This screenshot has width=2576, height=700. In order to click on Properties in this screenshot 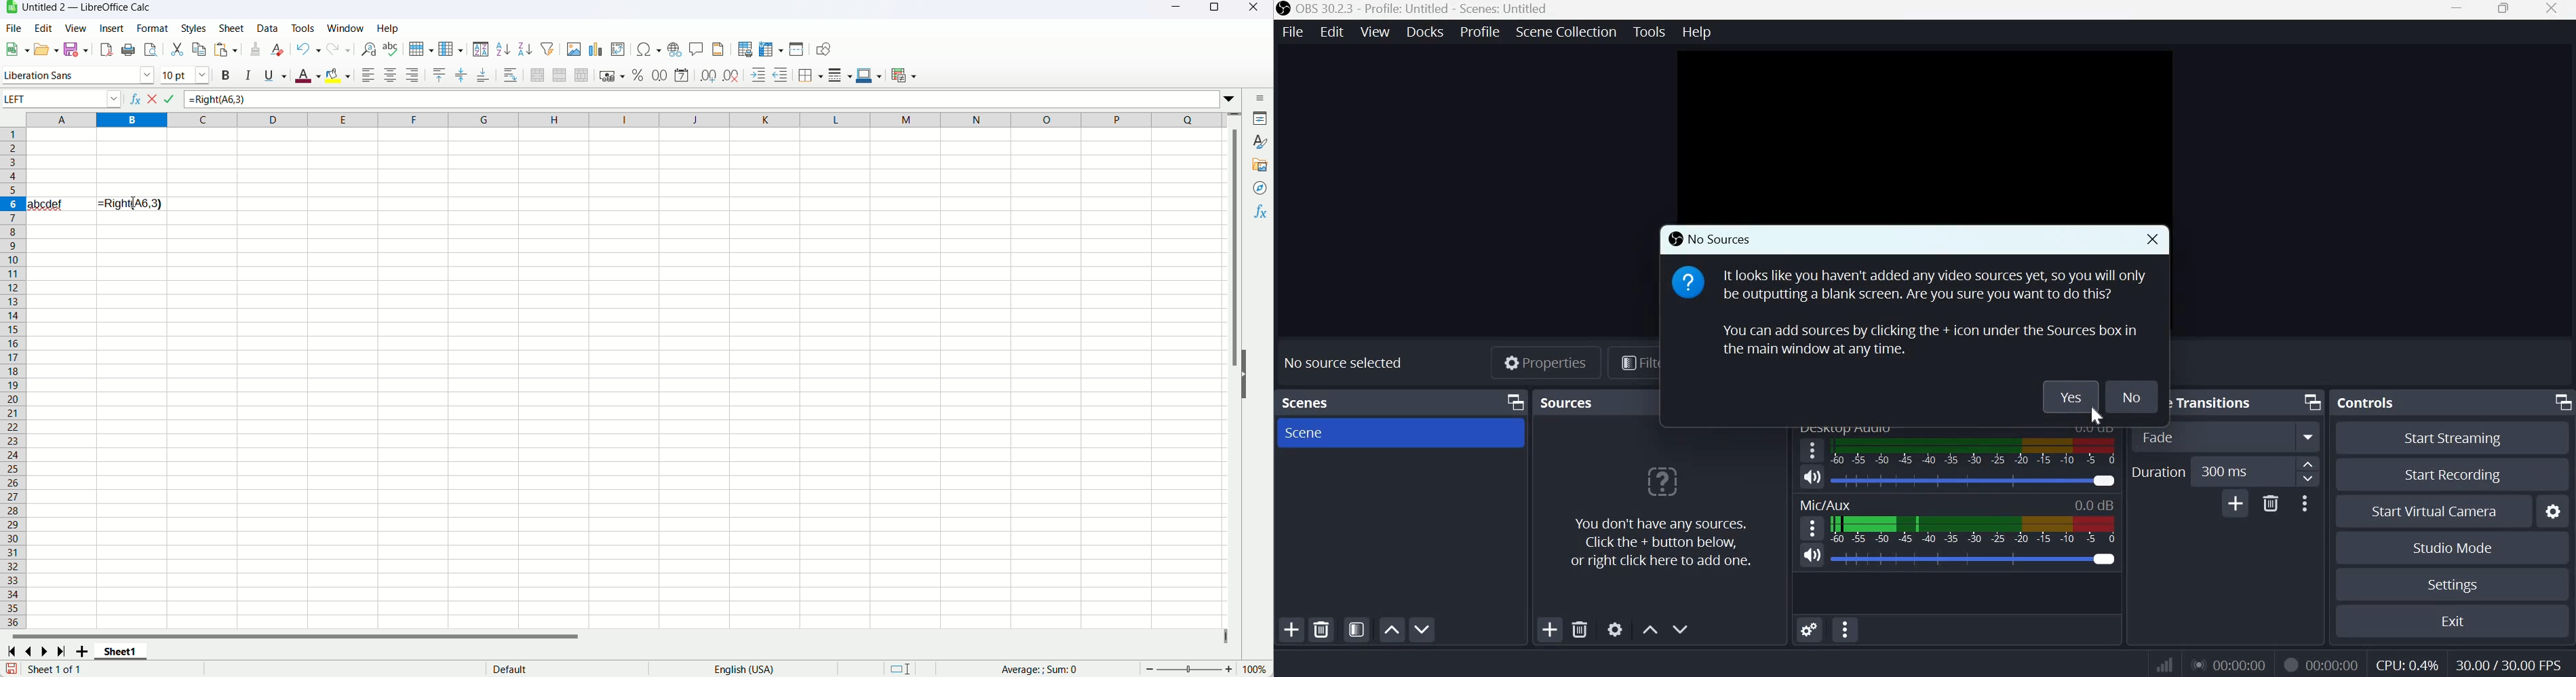, I will do `click(1542, 362)`.